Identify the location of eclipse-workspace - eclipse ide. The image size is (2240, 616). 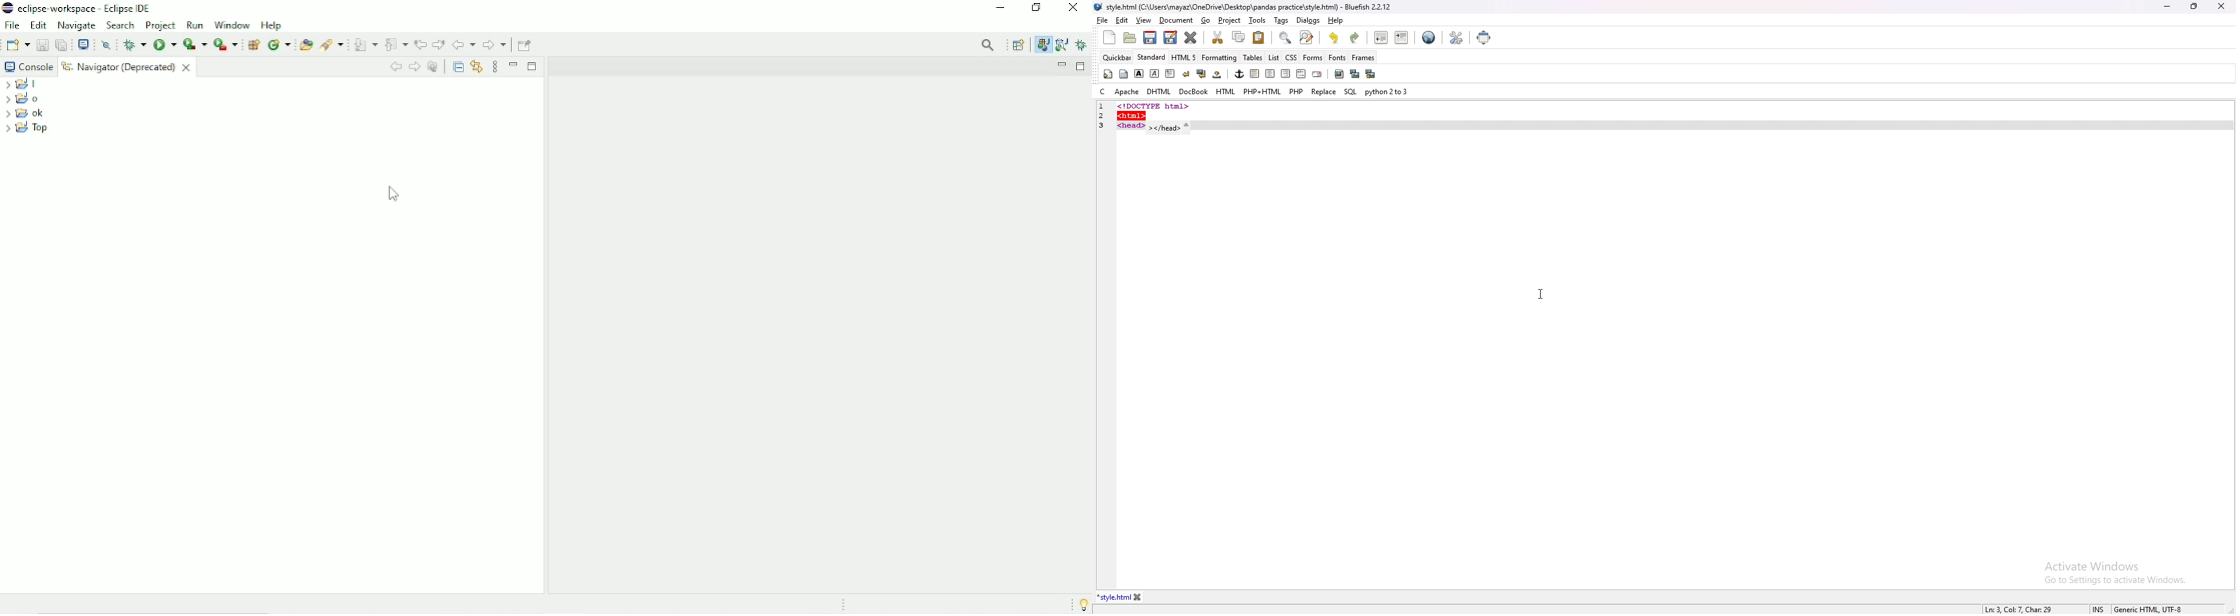
(92, 7).